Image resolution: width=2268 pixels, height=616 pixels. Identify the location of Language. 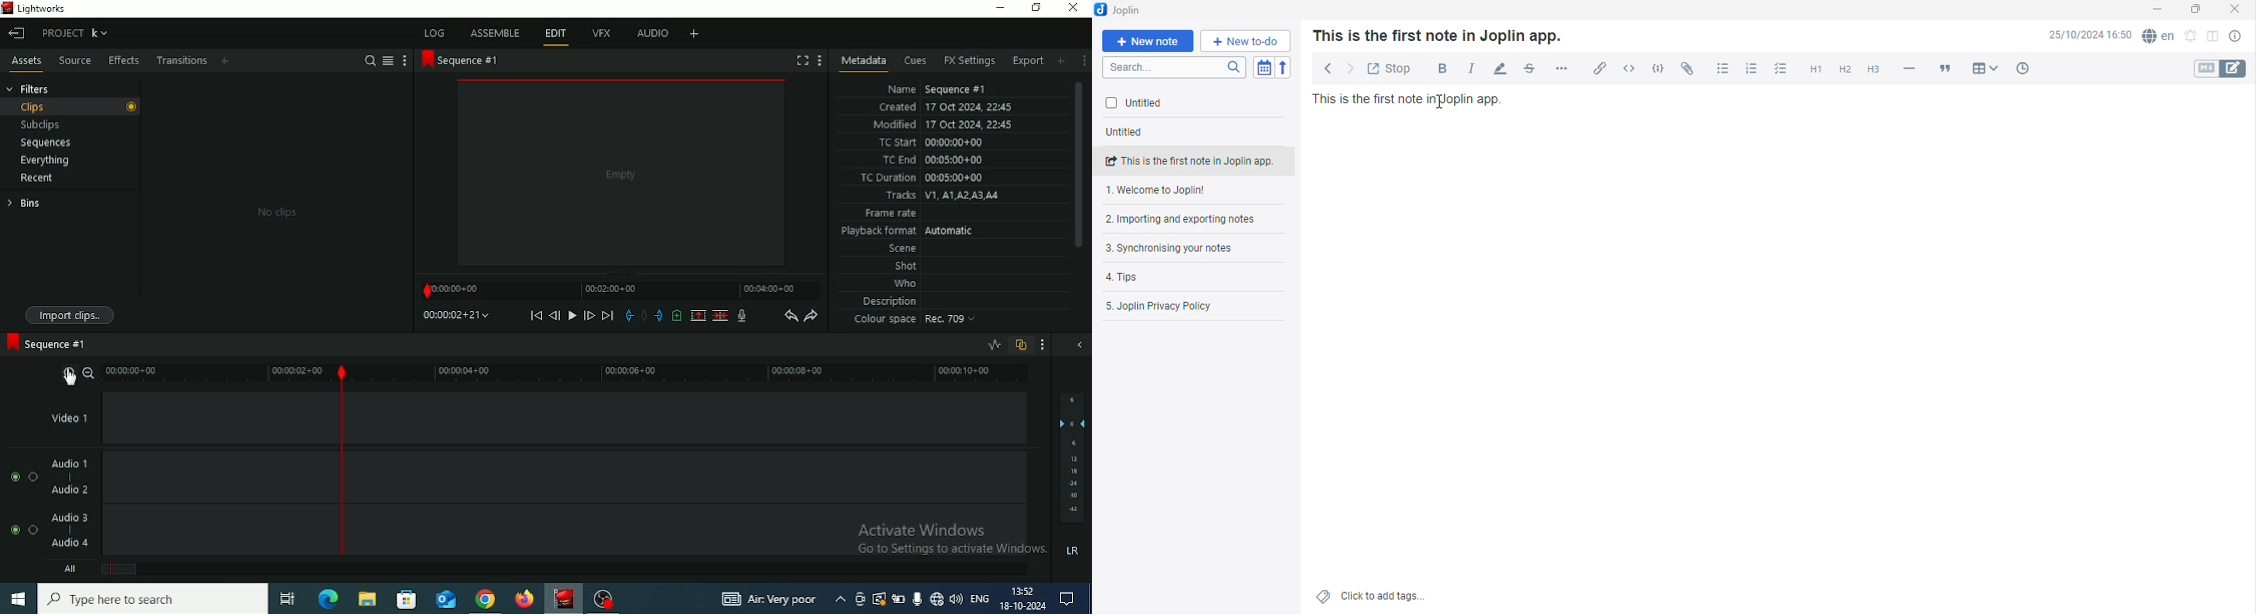
(979, 597).